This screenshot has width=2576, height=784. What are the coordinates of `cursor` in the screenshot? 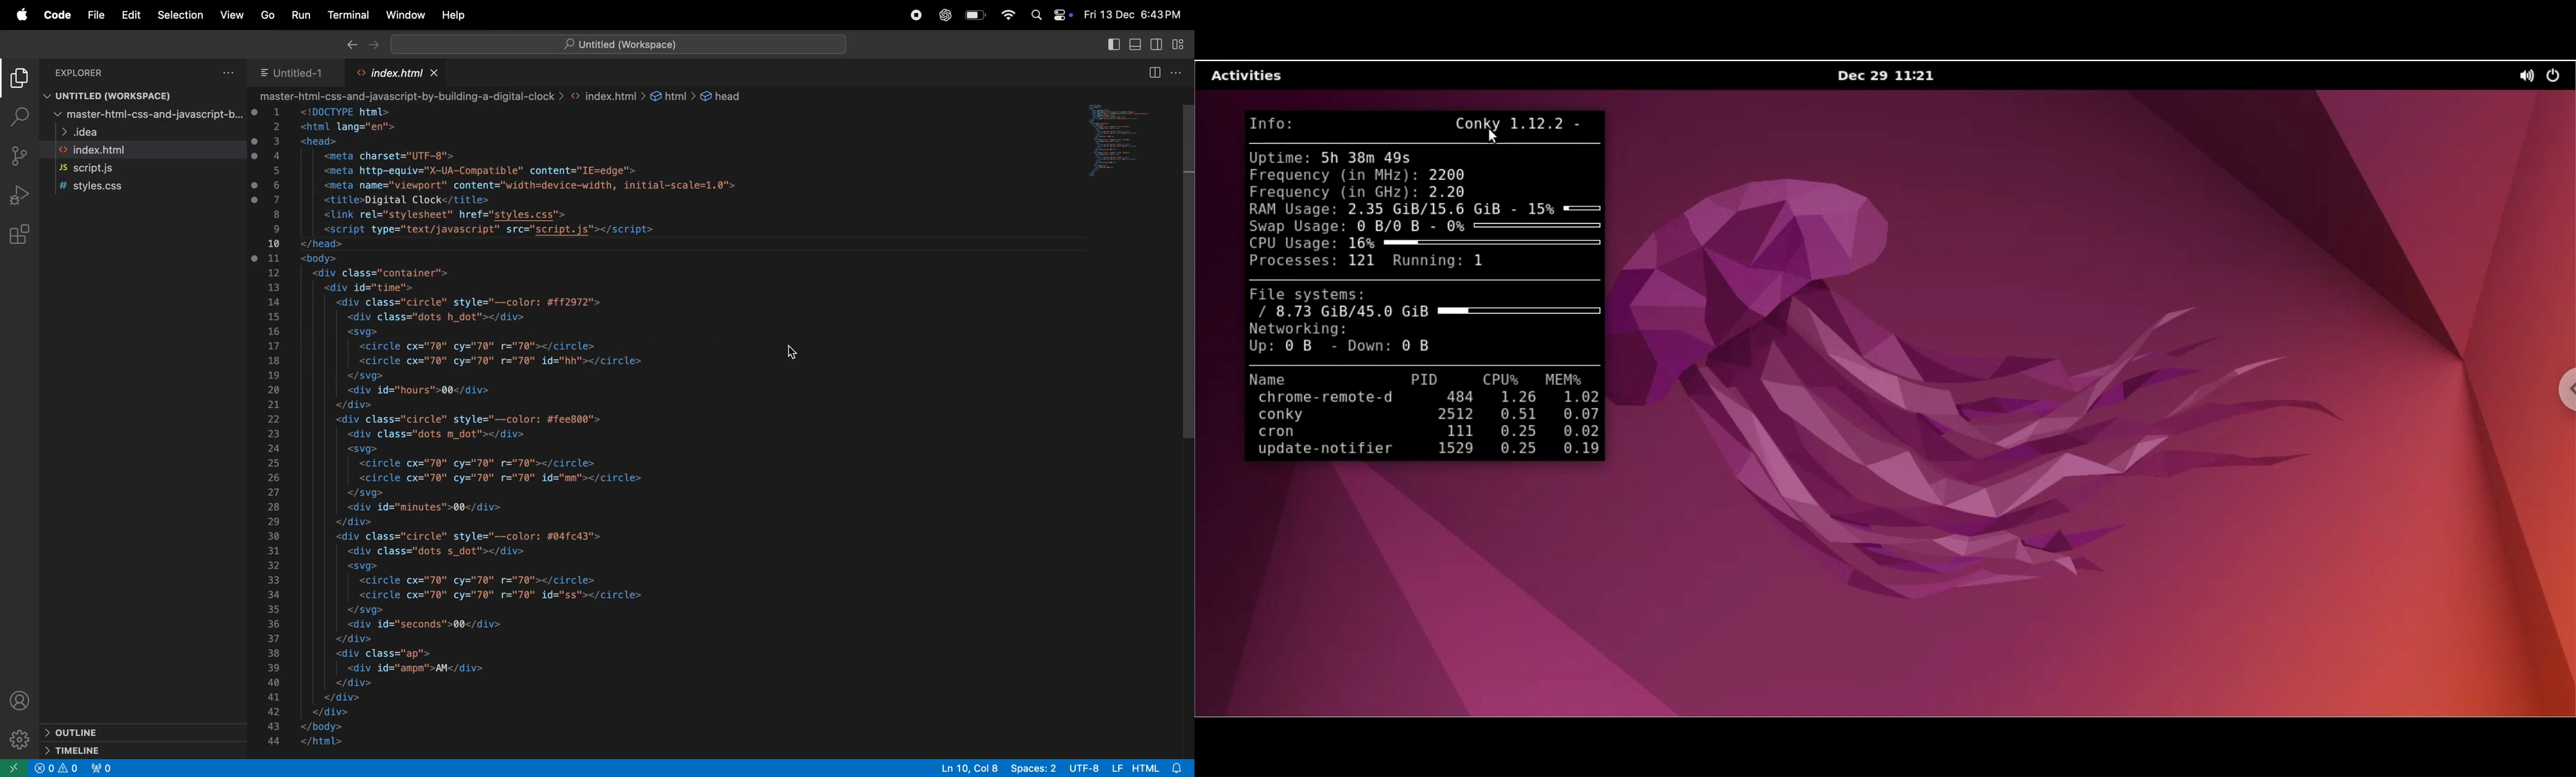 It's located at (796, 354).